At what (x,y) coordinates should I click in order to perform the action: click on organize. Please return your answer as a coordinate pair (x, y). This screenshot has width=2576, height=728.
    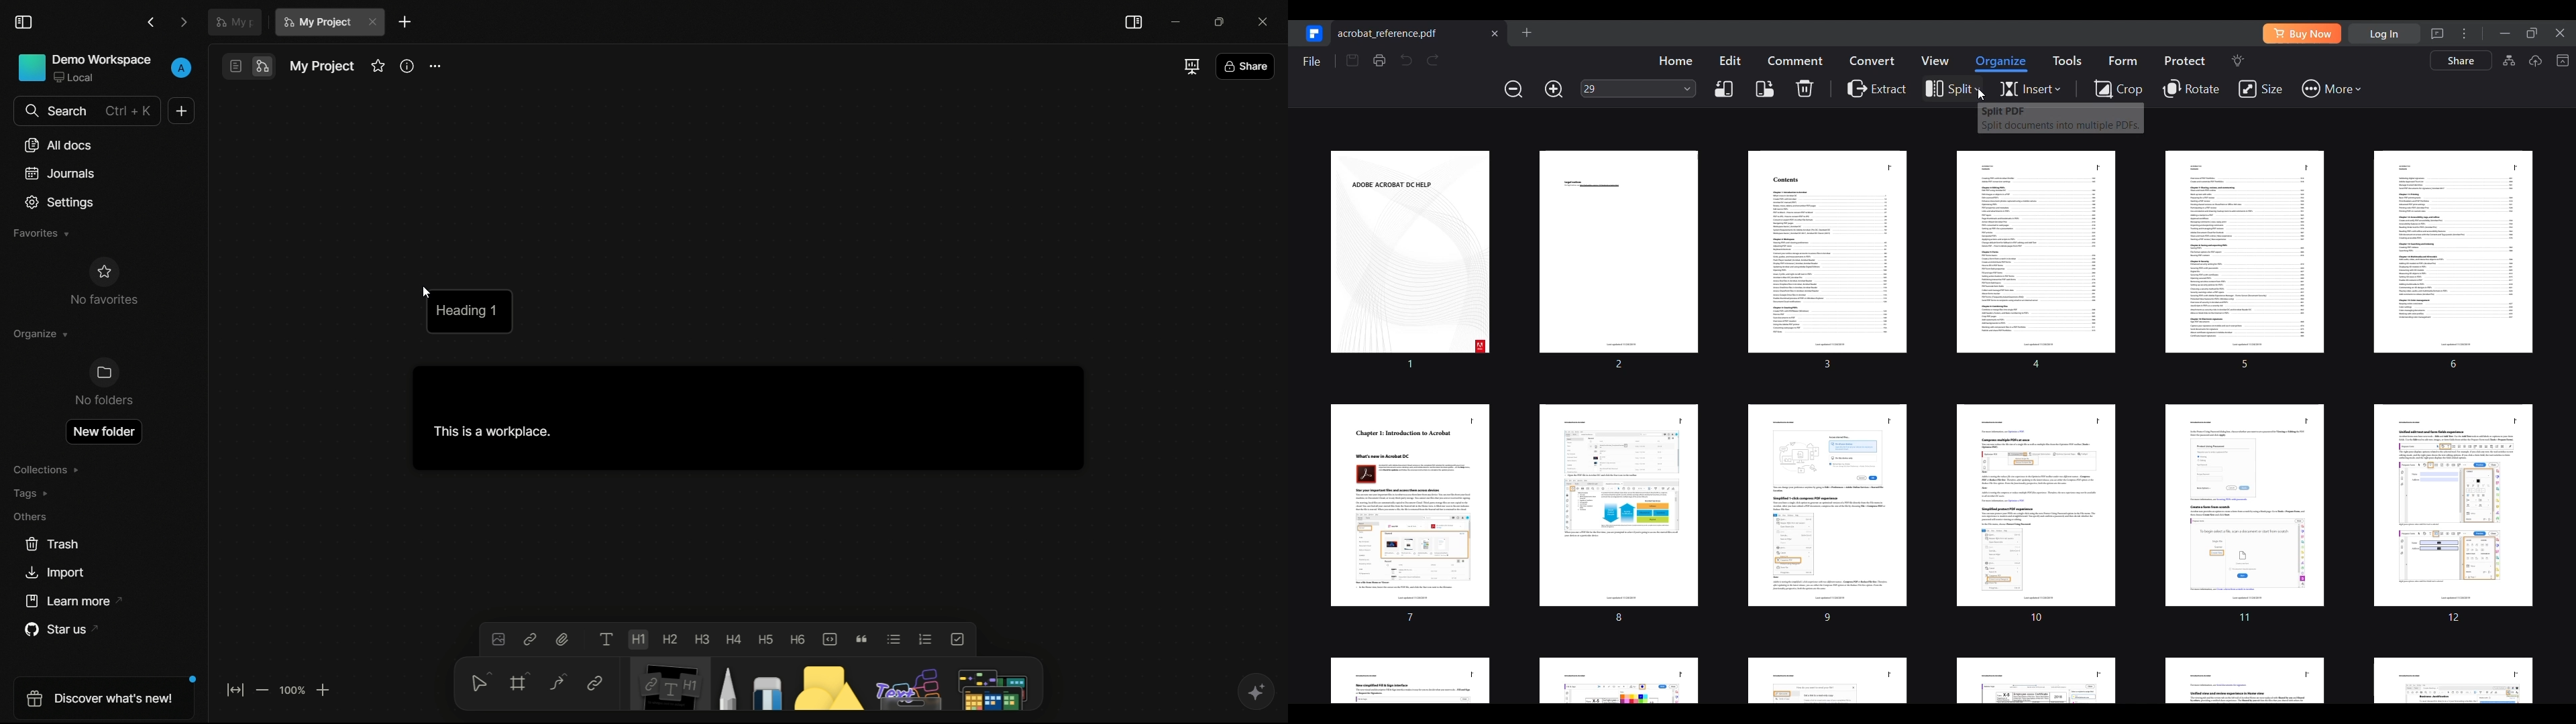
    Looking at the image, I should click on (40, 335).